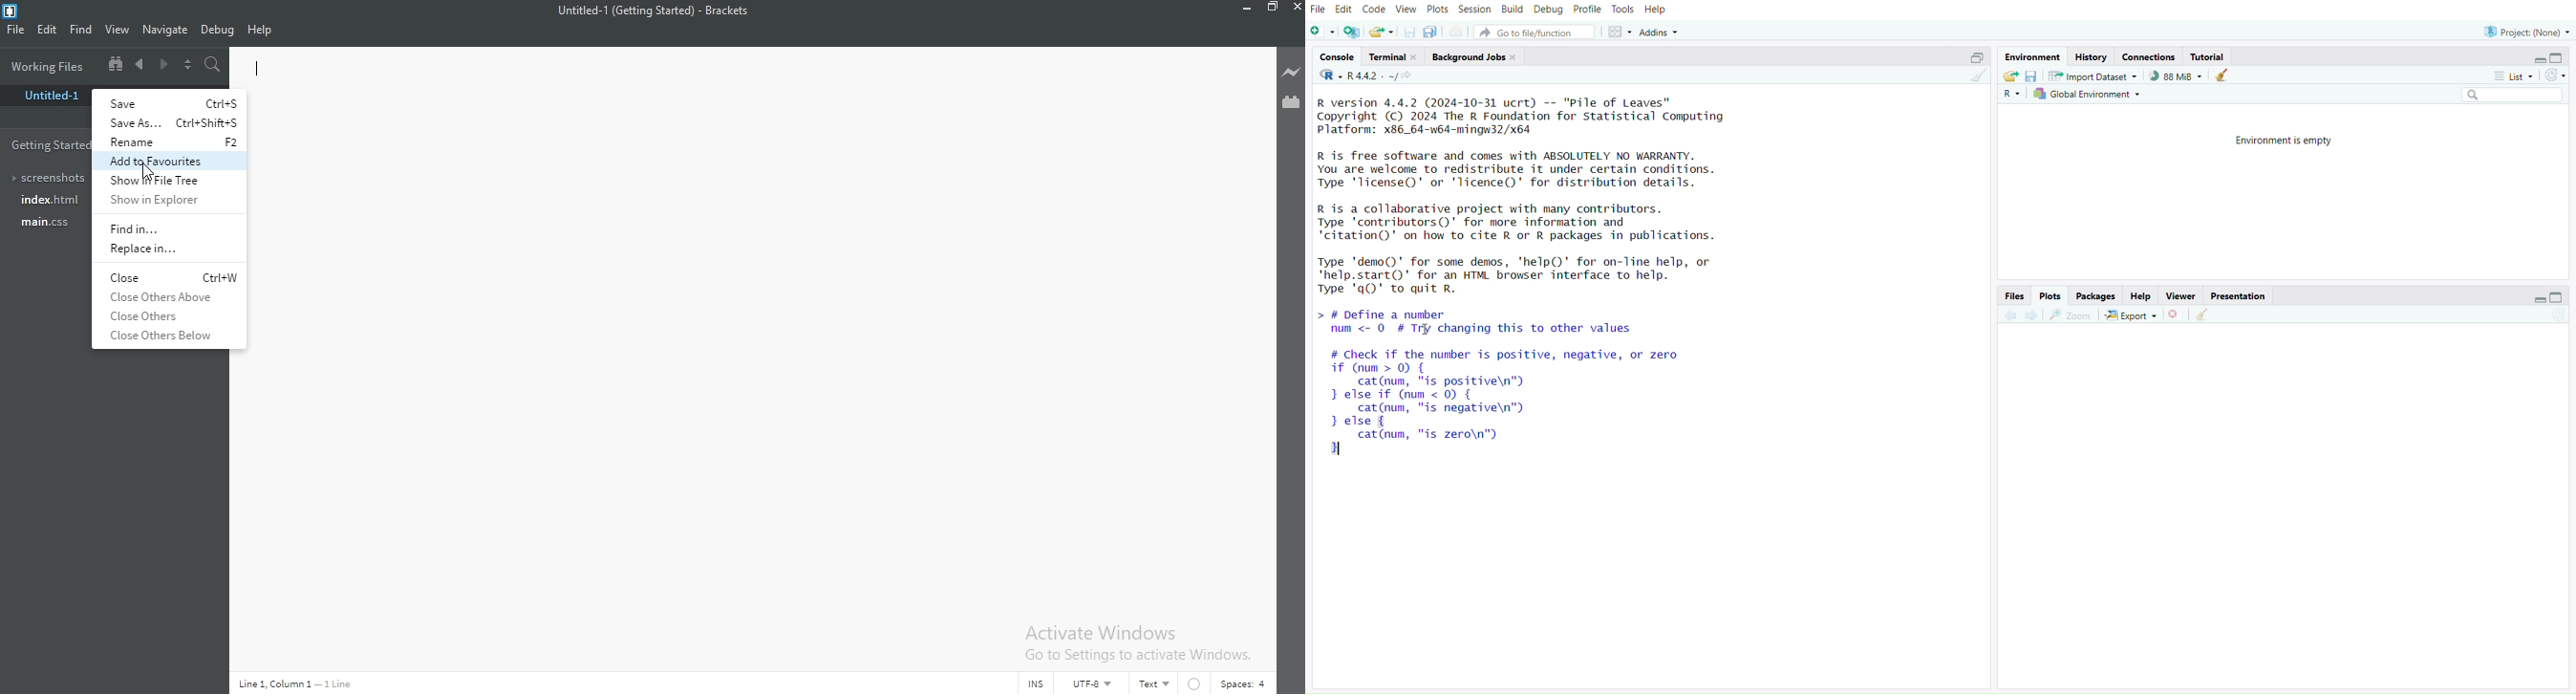  I want to click on environment, so click(2035, 58).